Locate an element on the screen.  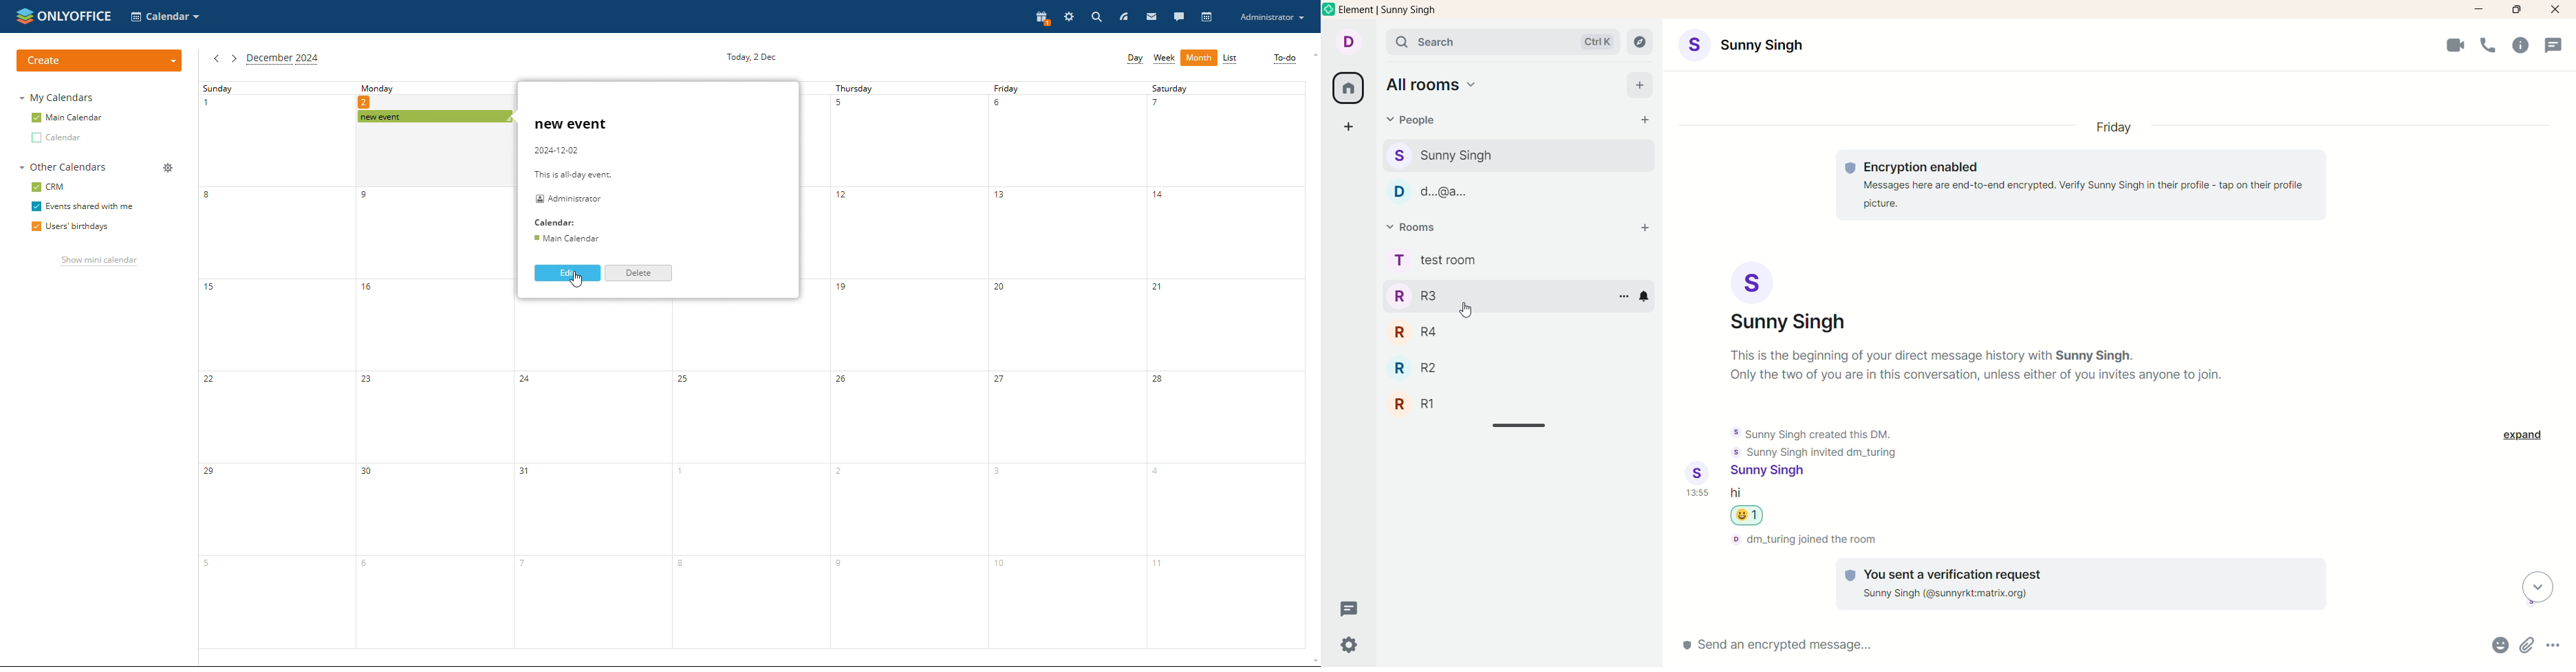
voice call is located at coordinates (2492, 46).